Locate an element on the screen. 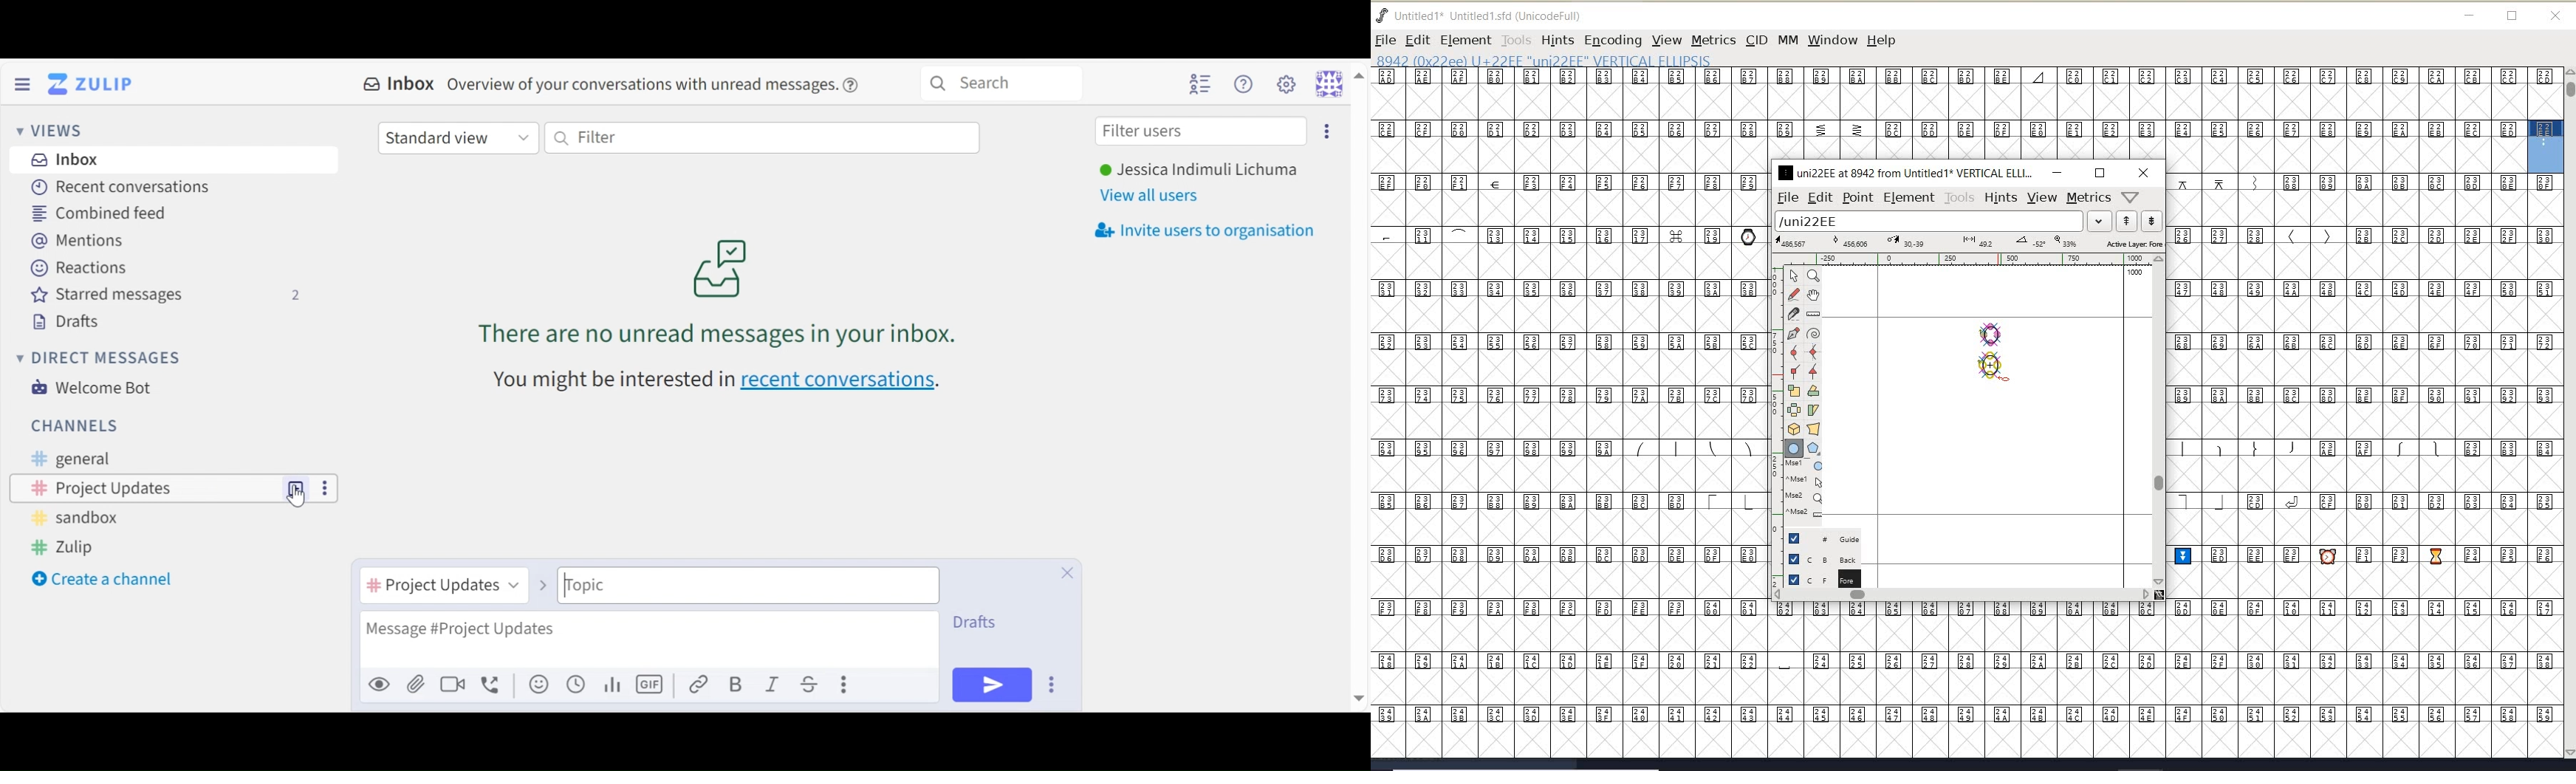 The height and width of the screenshot is (784, 2576). help is located at coordinates (855, 85).